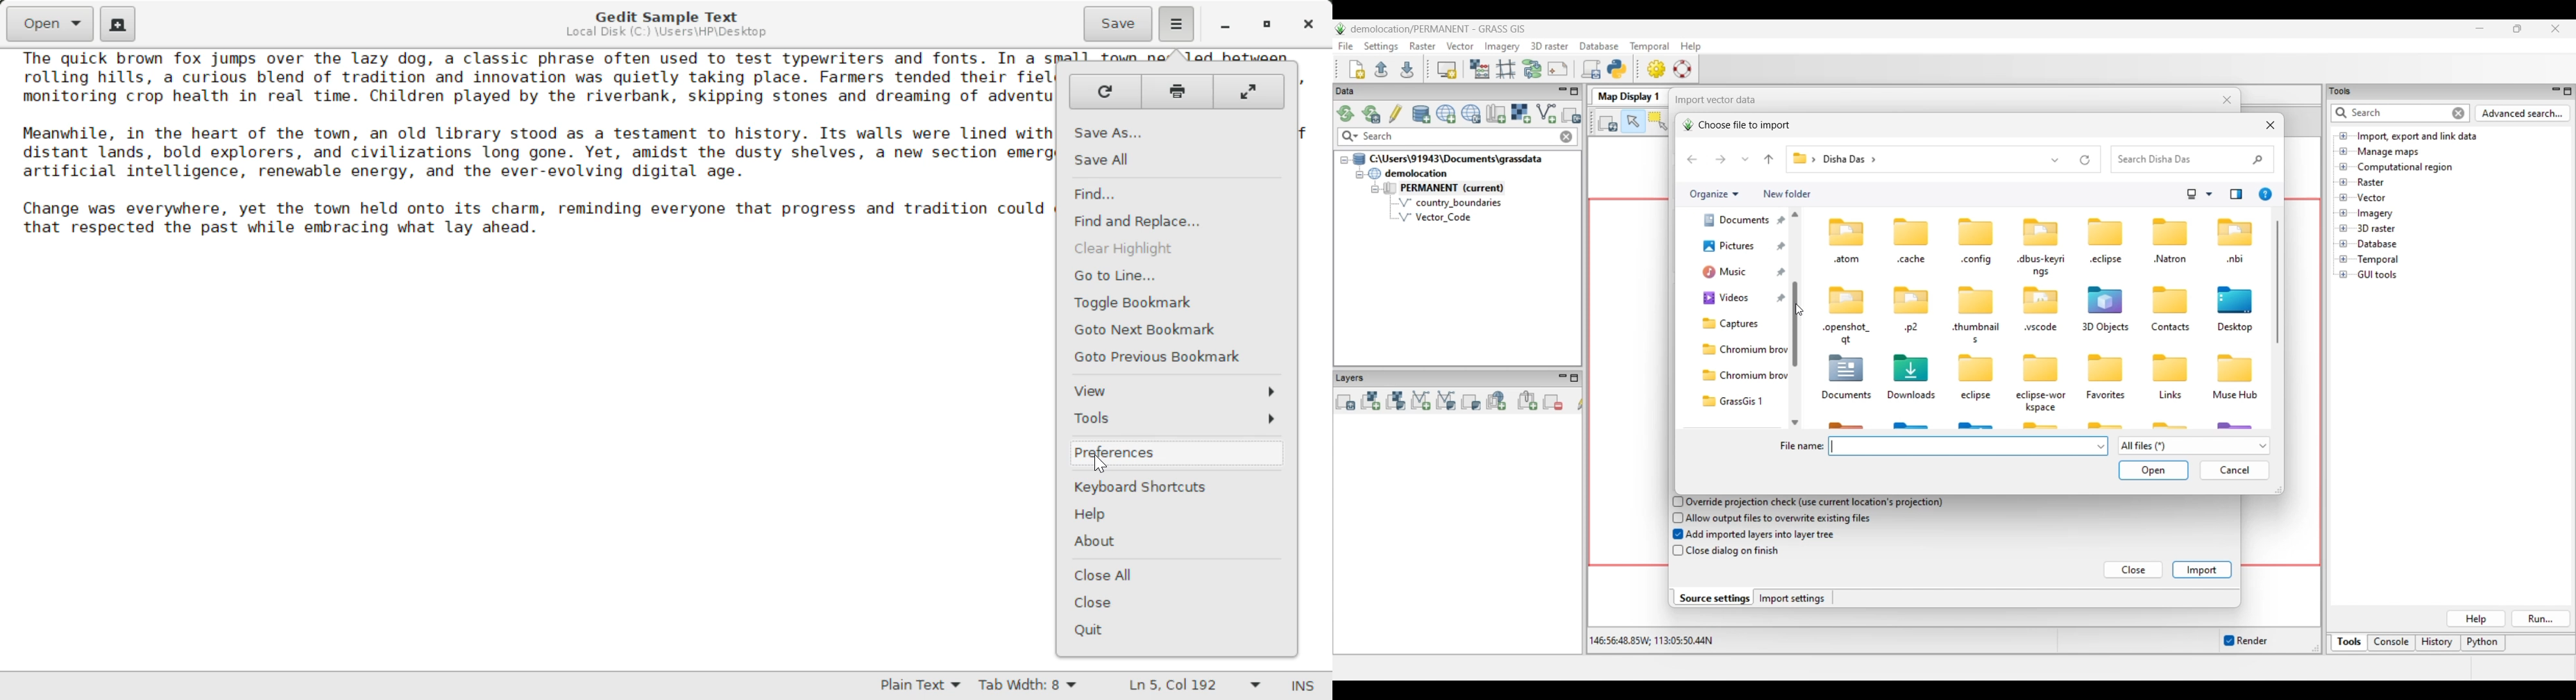  I want to click on Close, so click(1105, 602).